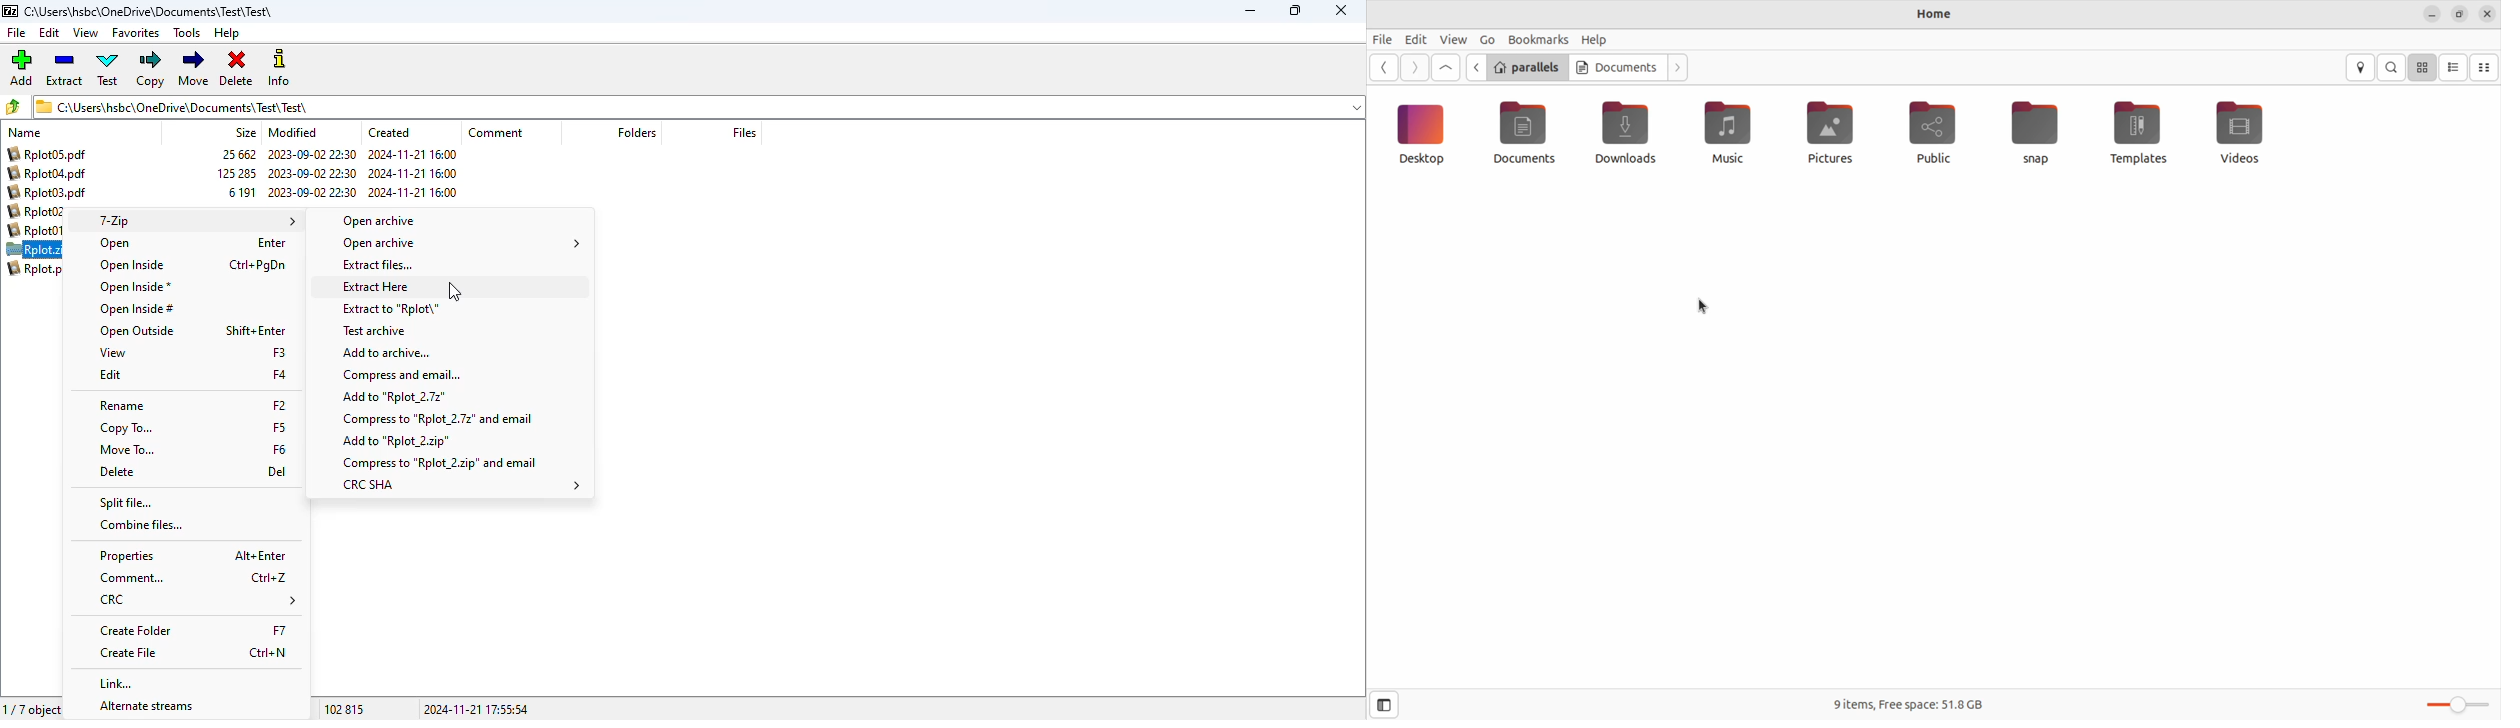 This screenshot has height=728, width=2520. What do you see at coordinates (379, 221) in the screenshot?
I see `open archive` at bounding box center [379, 221].